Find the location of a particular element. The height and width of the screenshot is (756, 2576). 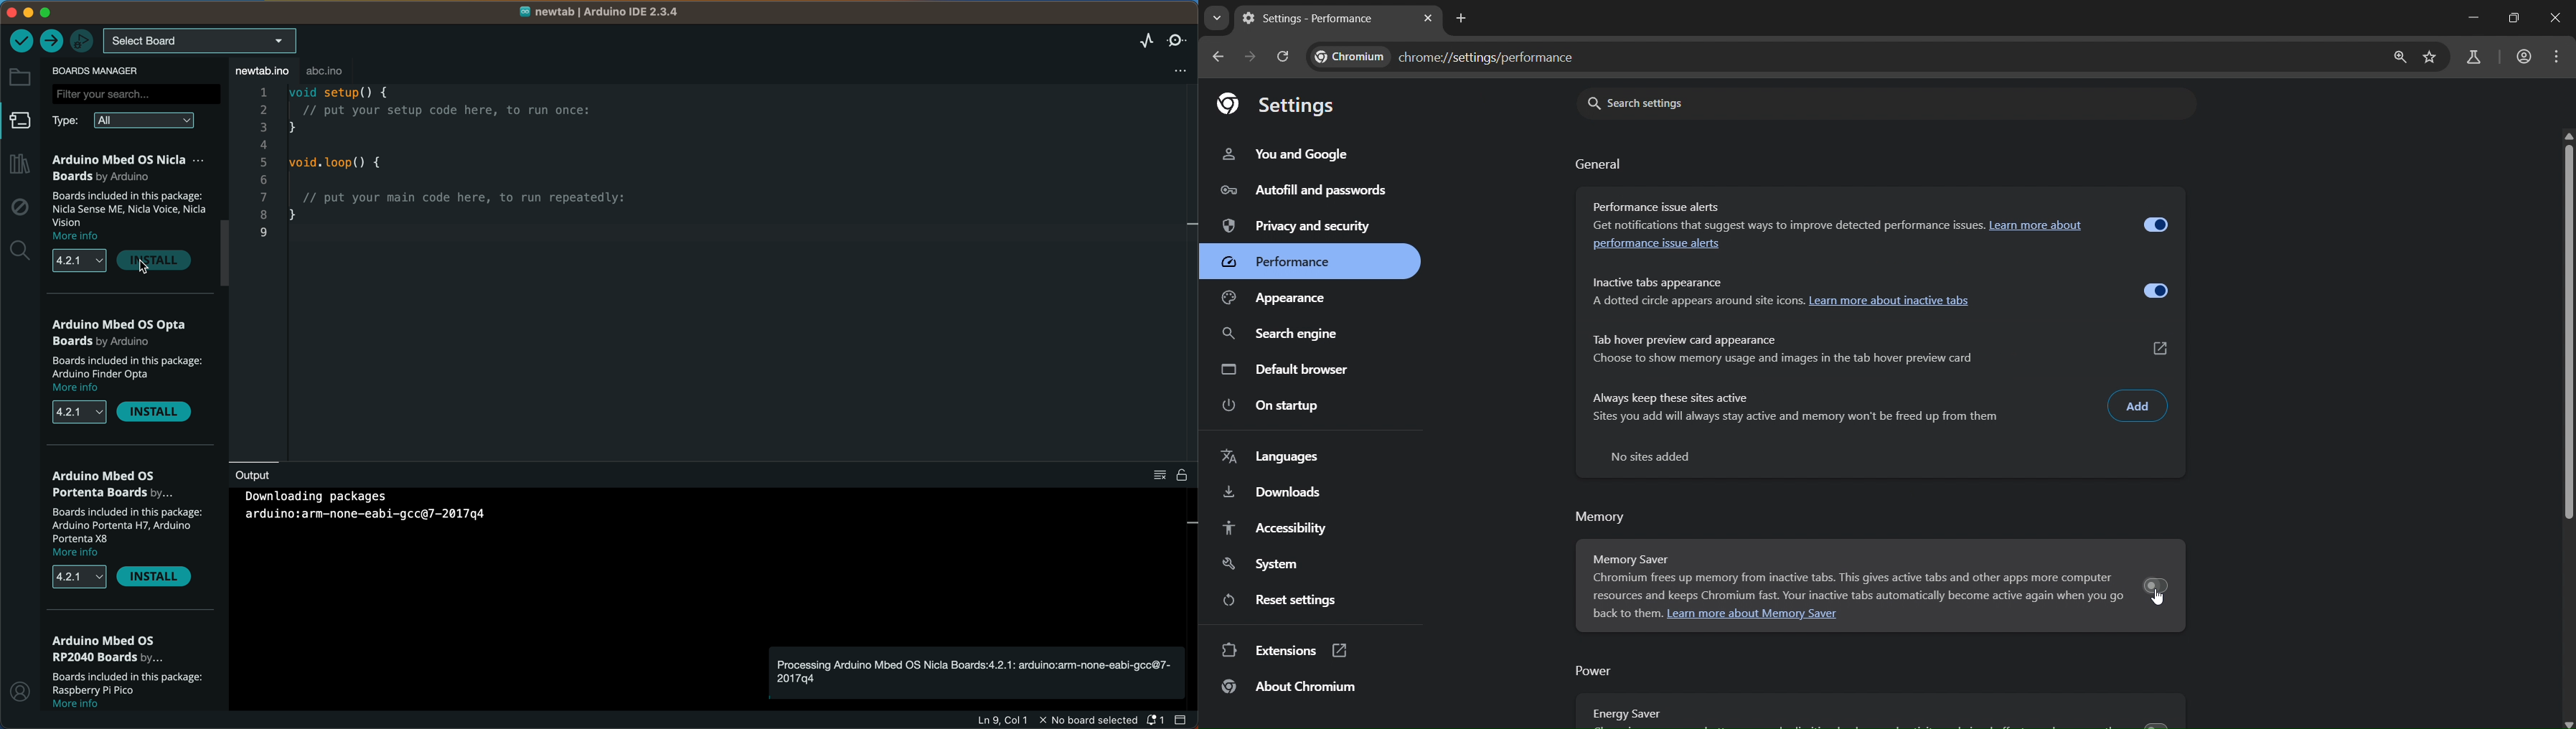

performance issue alerts is located at coordinates (1658, 248).